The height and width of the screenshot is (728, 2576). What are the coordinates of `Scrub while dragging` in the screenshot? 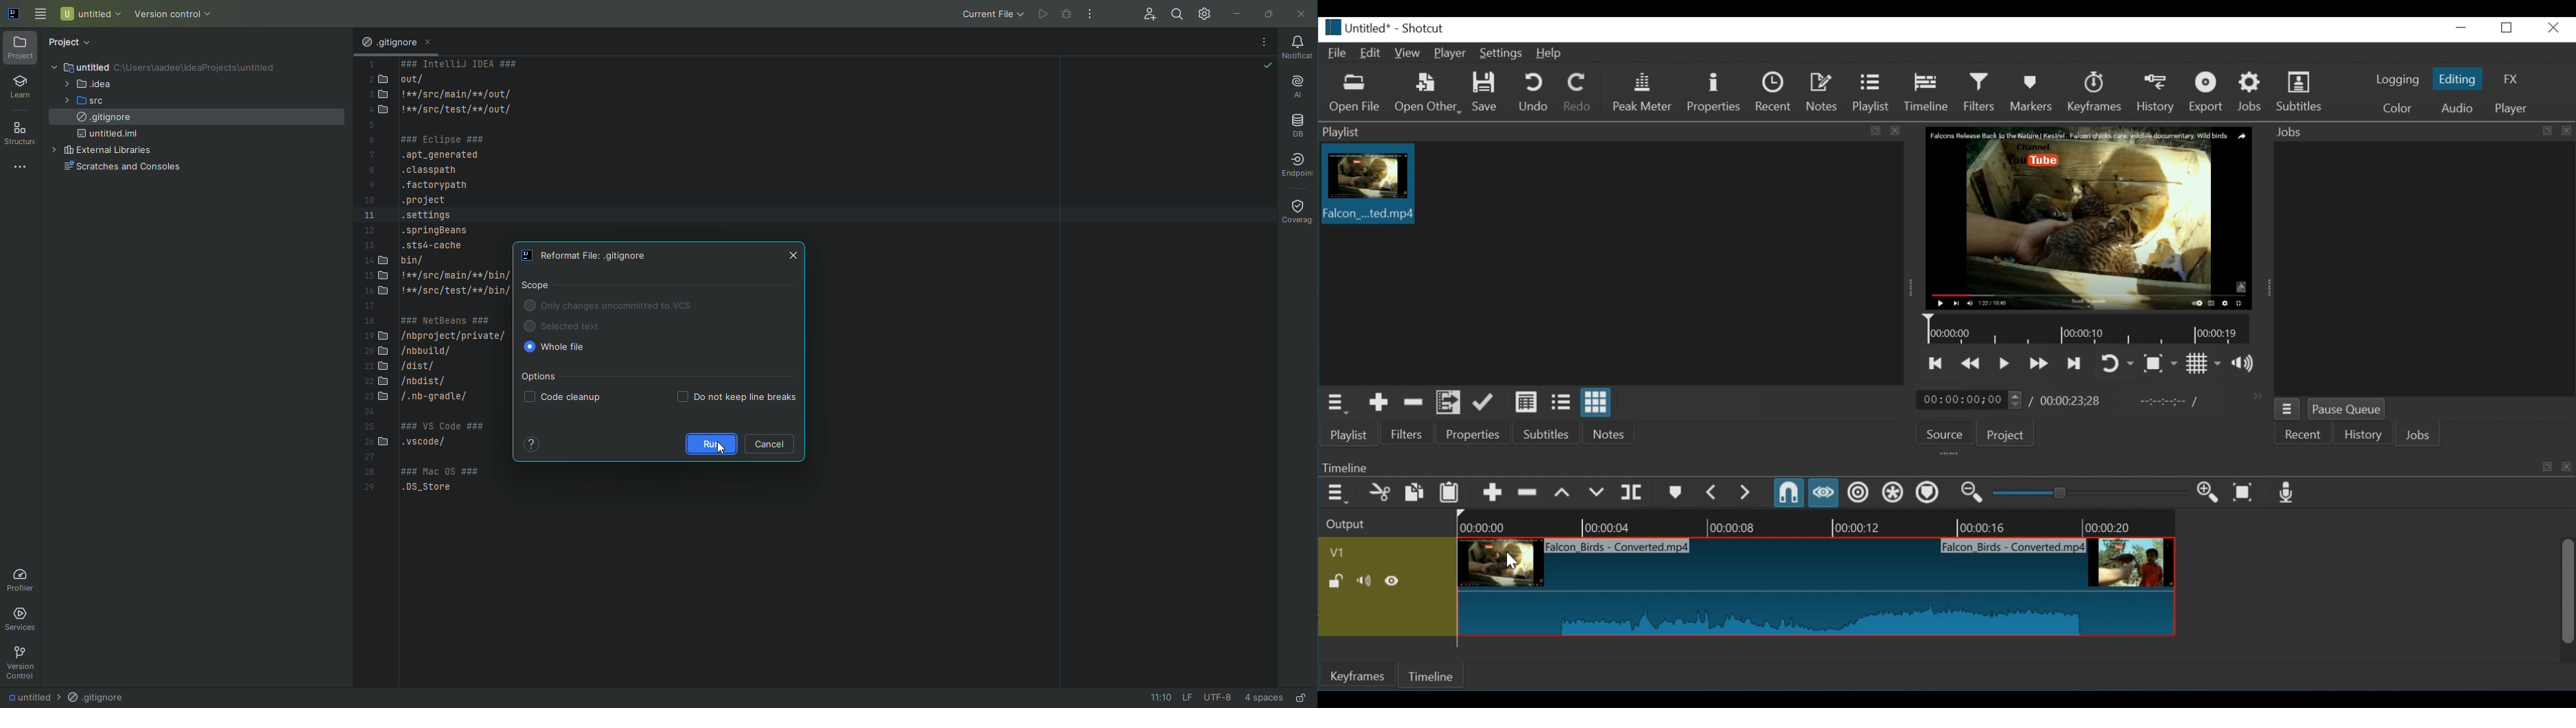 It's located at (1824, 493).